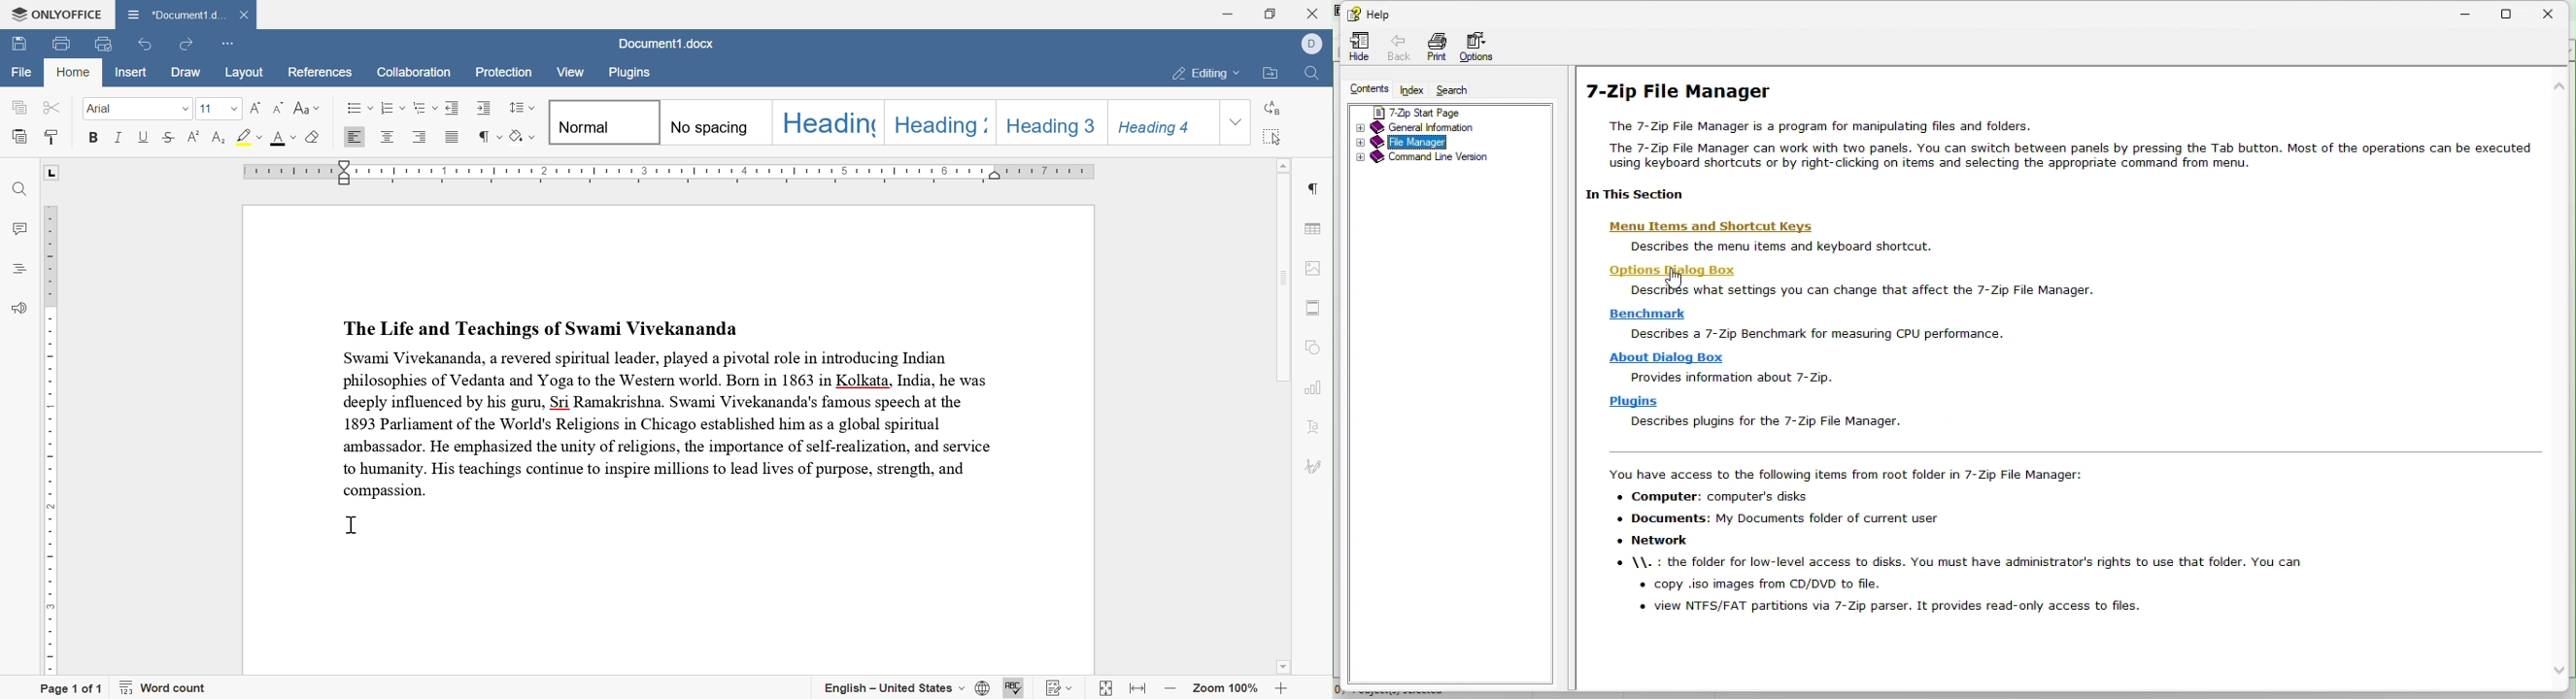 The height and width of the screenshot is (700, 2576). I want to click on clear style, so click(314, 136).